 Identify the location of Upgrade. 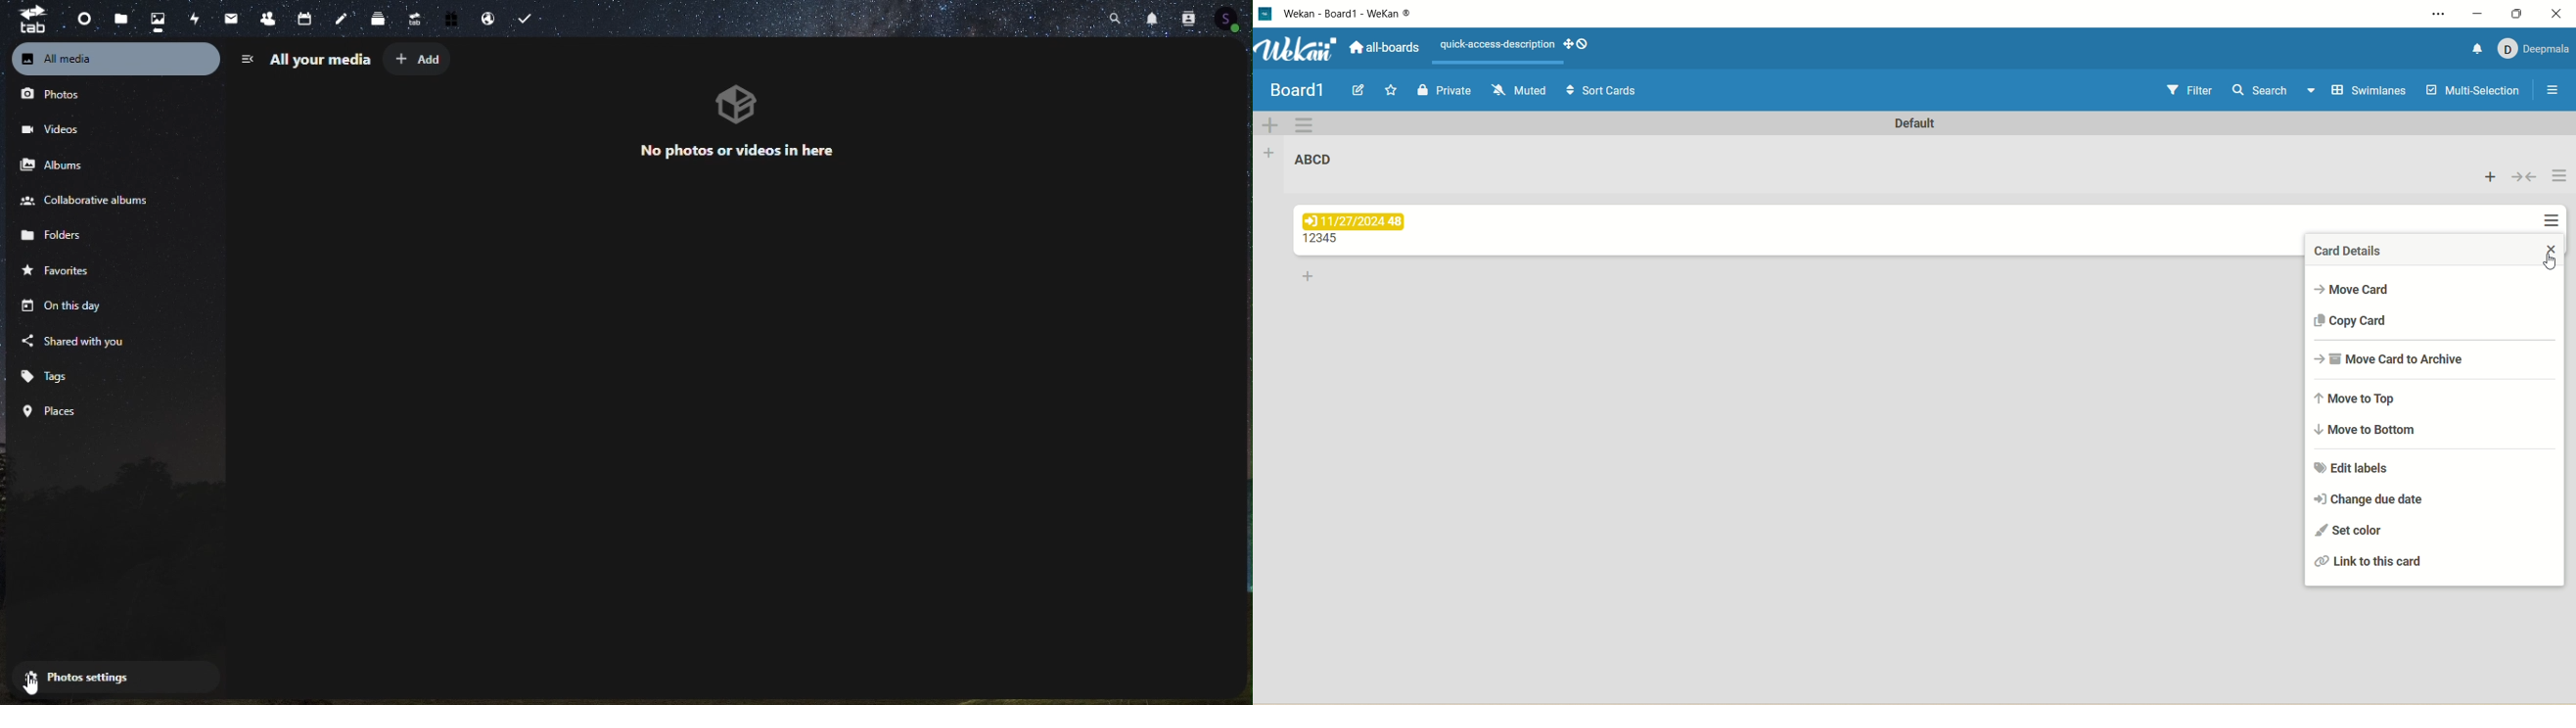
(414, 21).